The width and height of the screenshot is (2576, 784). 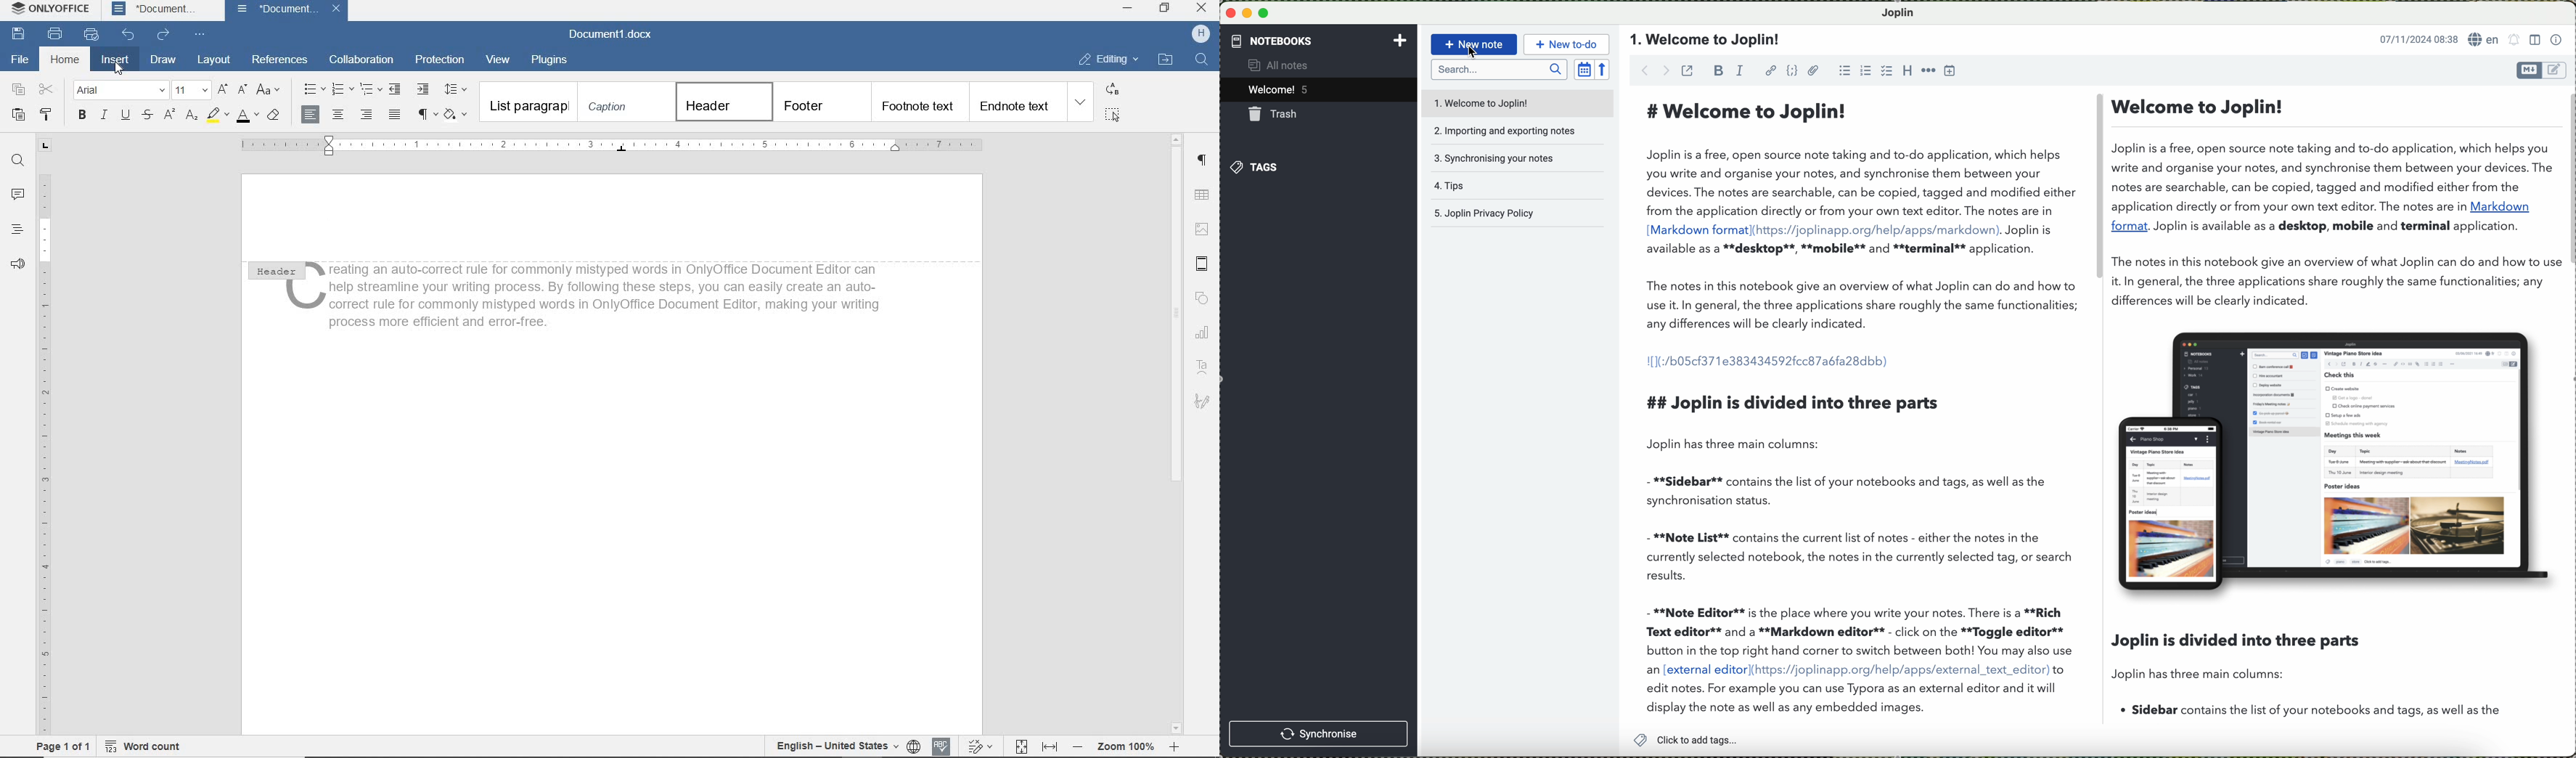 What do you see at coordinates (1275, 114) in the screenshot?
I see `trash` at bounding box center [1275, 114].